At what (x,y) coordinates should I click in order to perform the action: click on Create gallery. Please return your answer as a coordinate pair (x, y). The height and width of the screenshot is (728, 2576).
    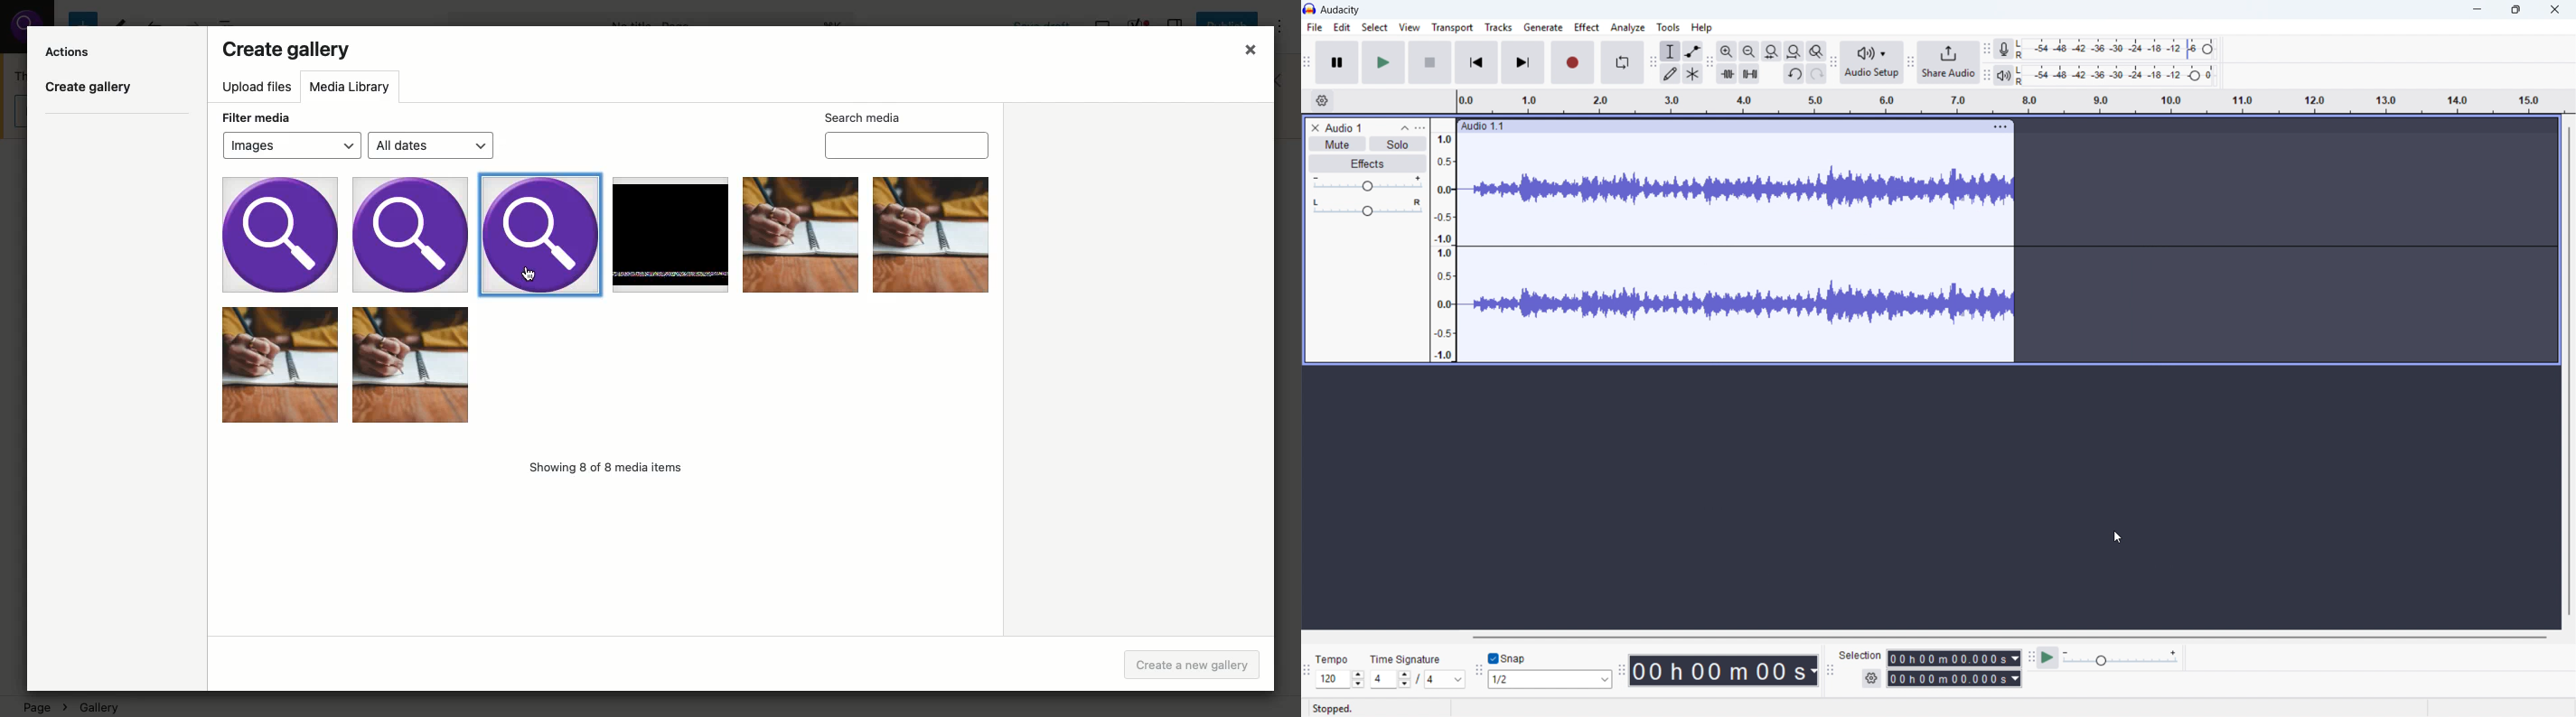
    Looking at the image, I should click on (287, 51).